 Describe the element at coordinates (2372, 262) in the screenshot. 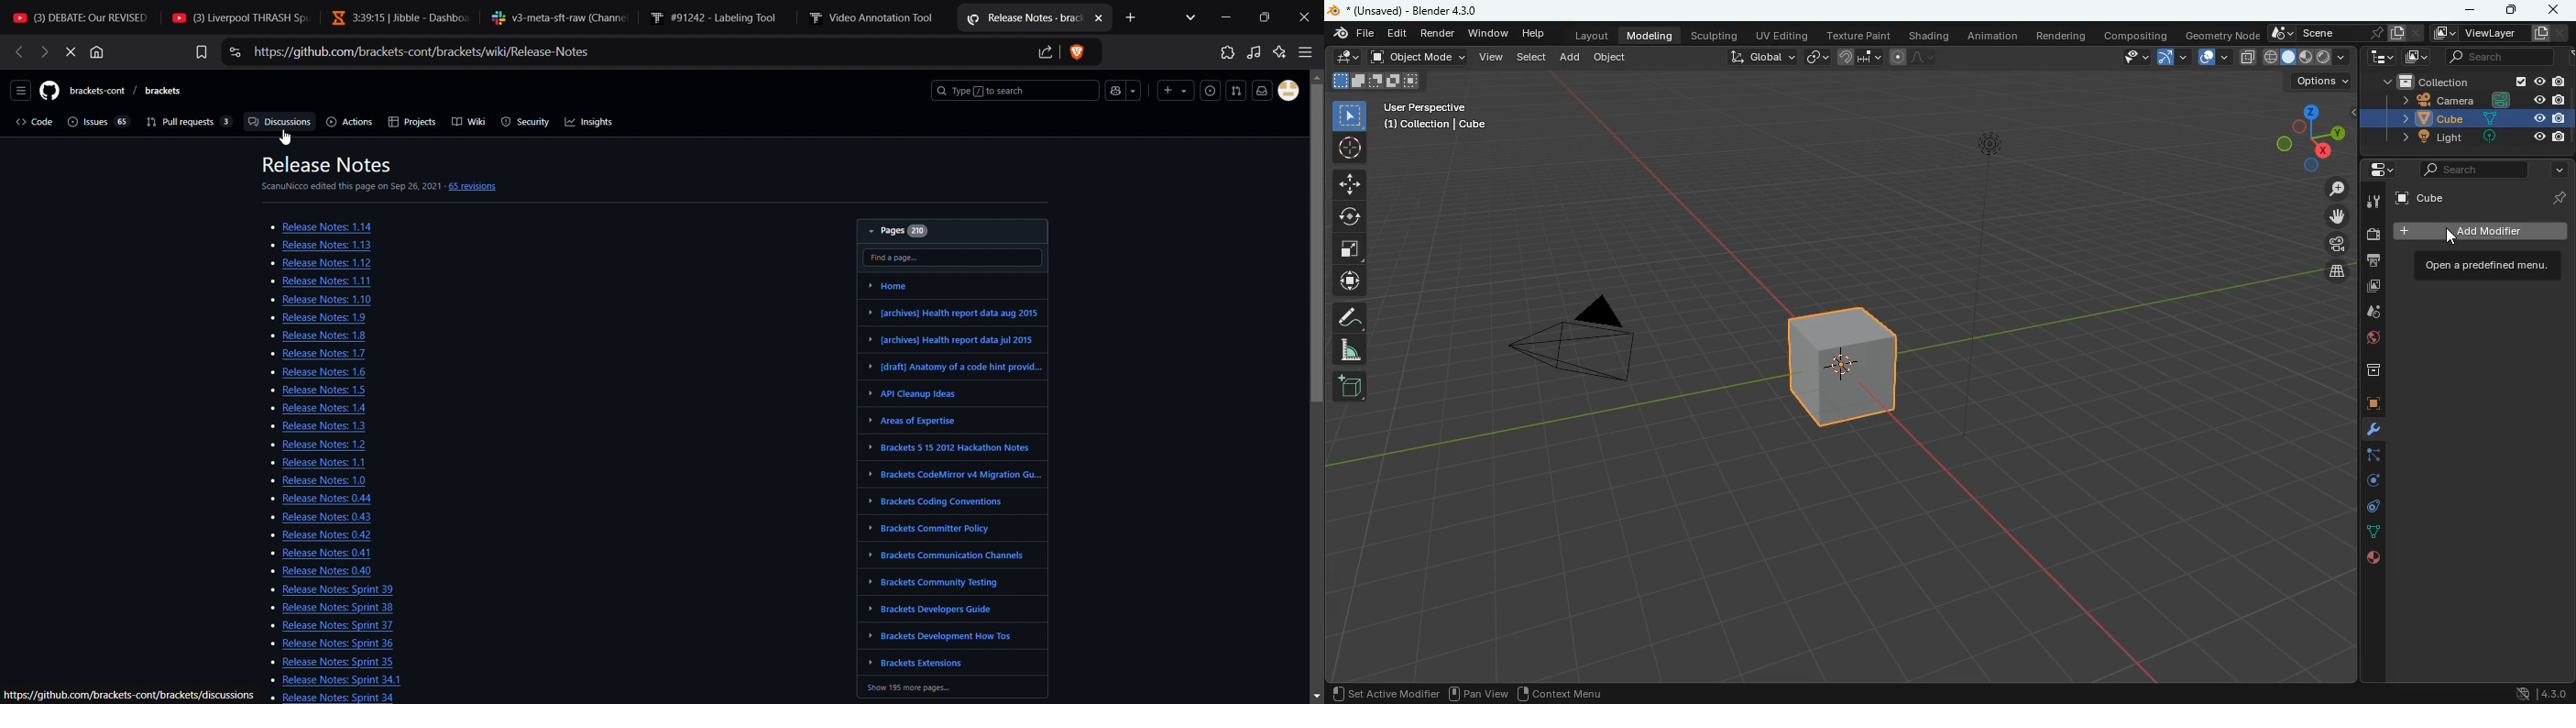

I see `print` at that location.